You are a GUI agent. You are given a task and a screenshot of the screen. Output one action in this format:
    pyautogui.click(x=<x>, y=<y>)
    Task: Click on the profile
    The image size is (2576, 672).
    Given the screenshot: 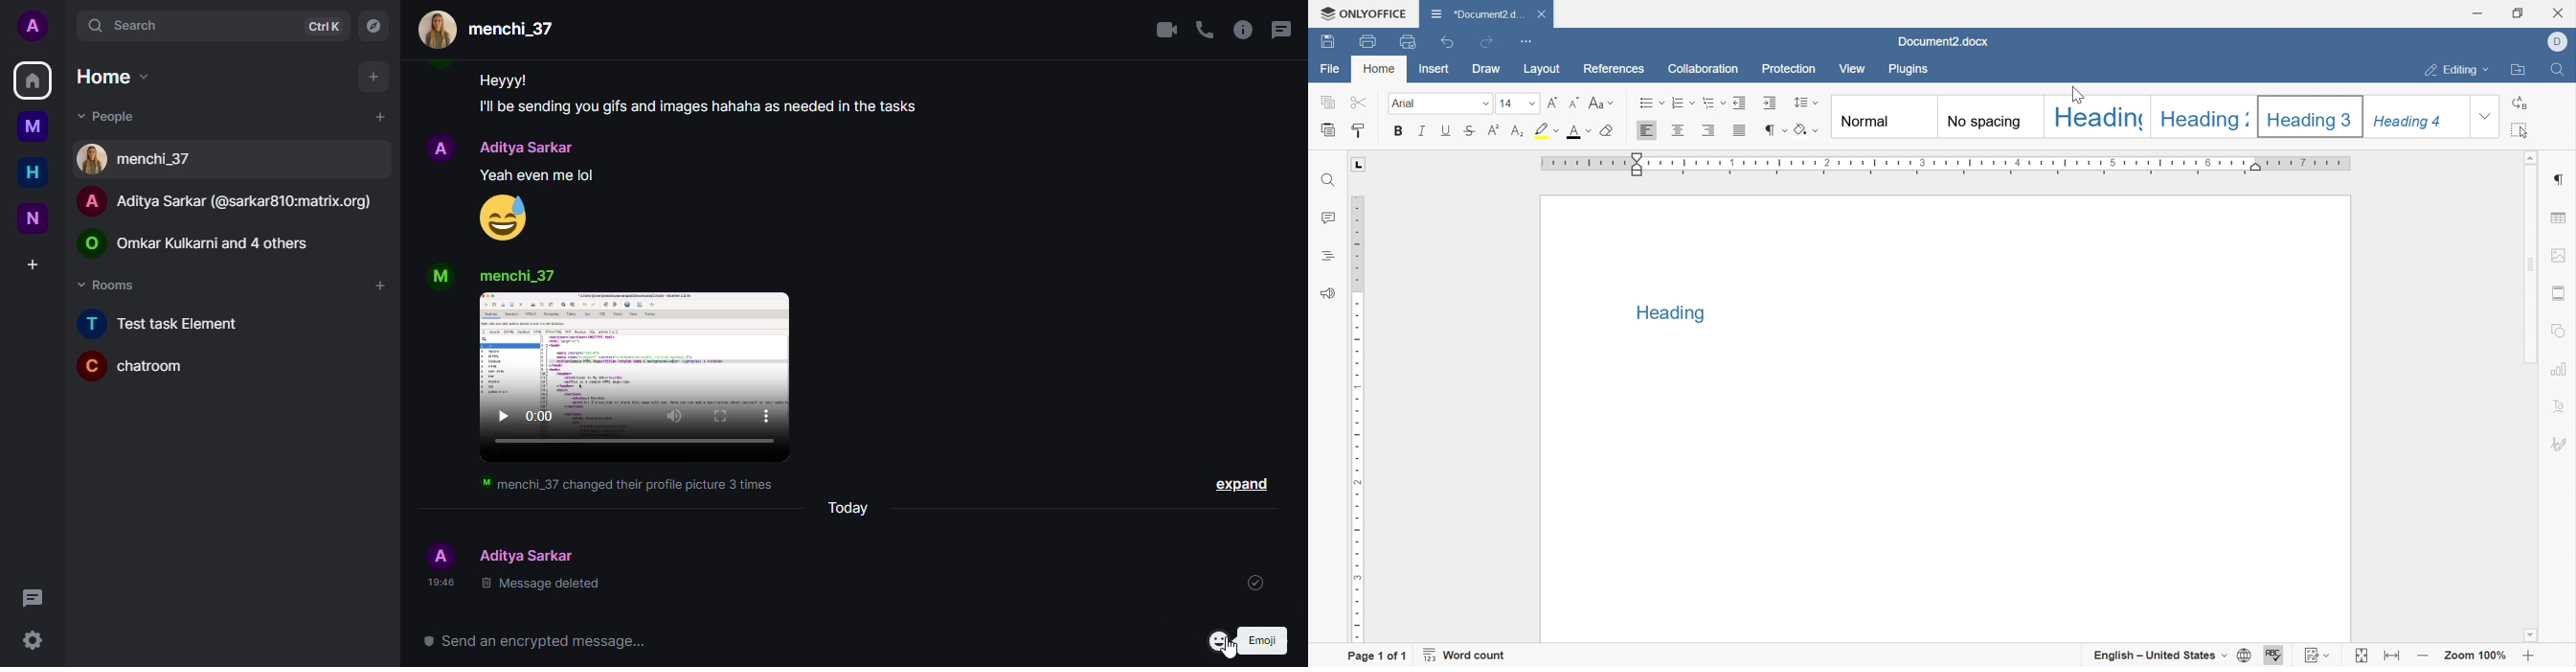 What is the action you would take?
    pyautogui.click(x=437, y=553)
    